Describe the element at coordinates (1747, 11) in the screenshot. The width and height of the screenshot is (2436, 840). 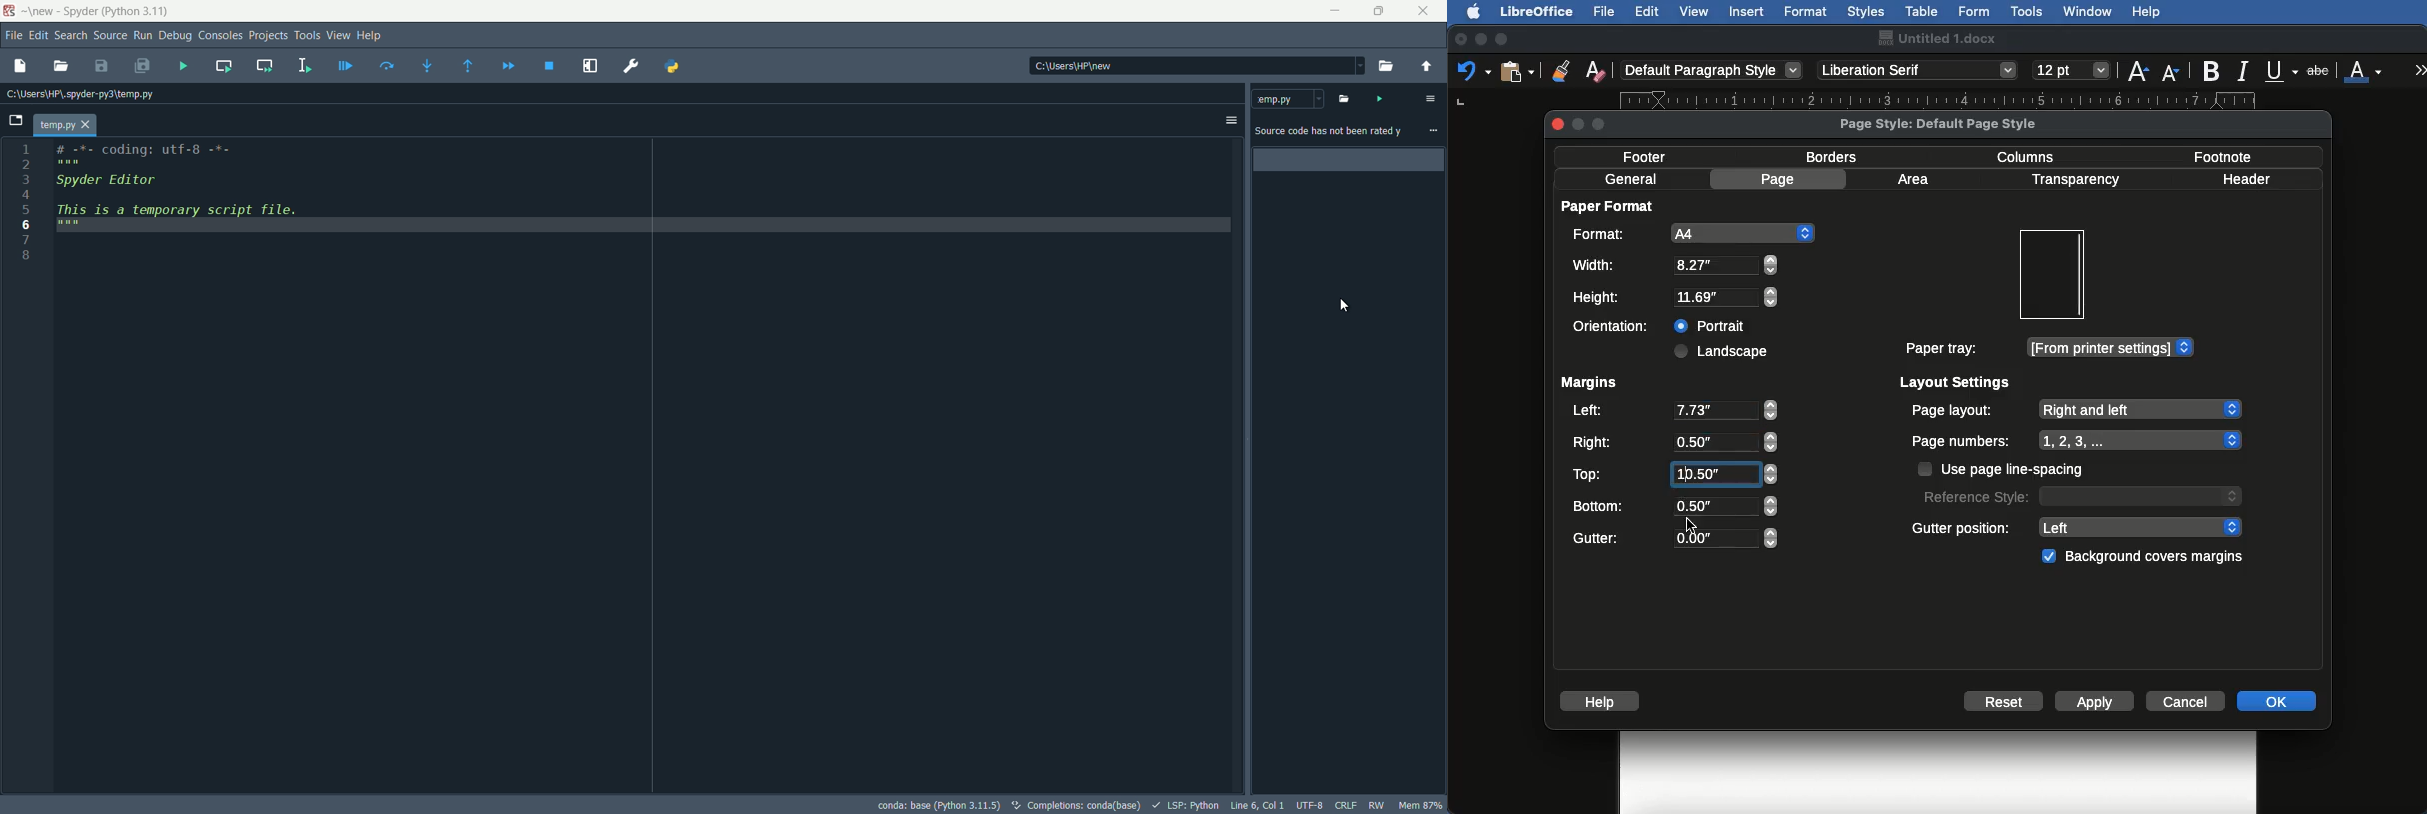
I see `Insert` at that location.